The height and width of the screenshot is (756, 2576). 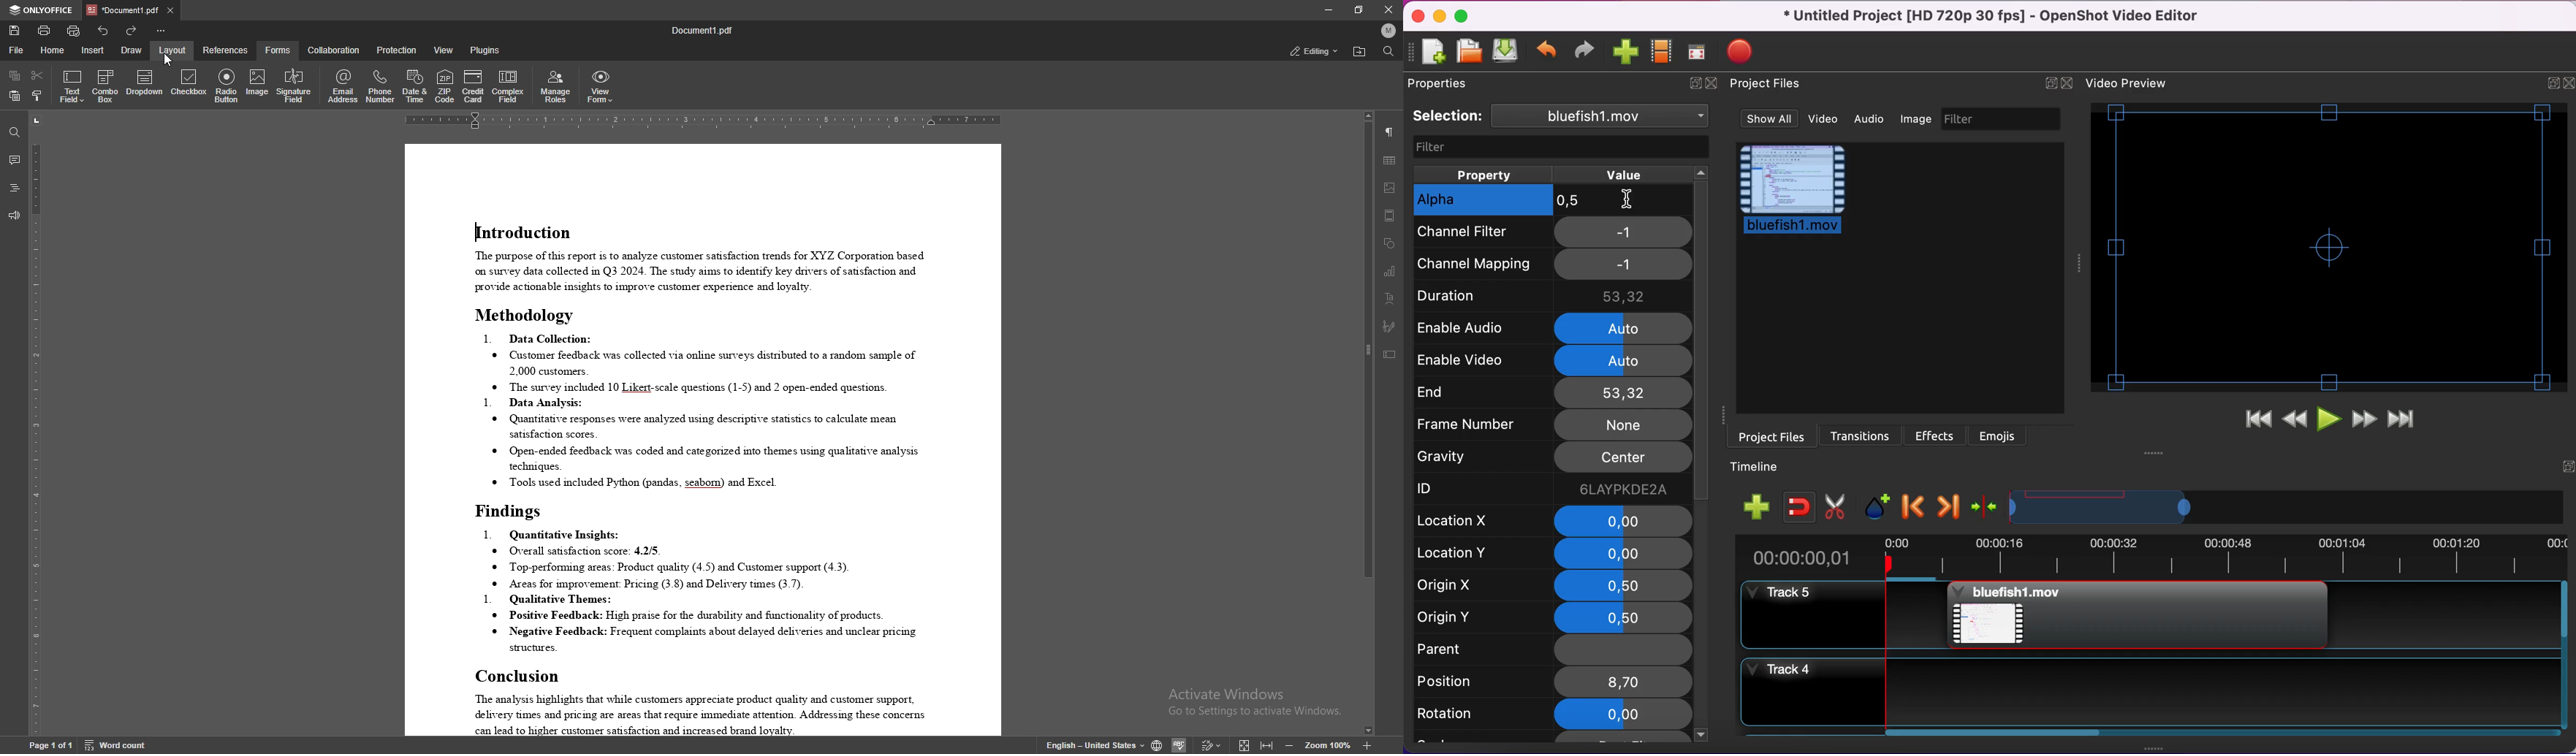 I want to click on add marker, so click(x=1880, y=507).